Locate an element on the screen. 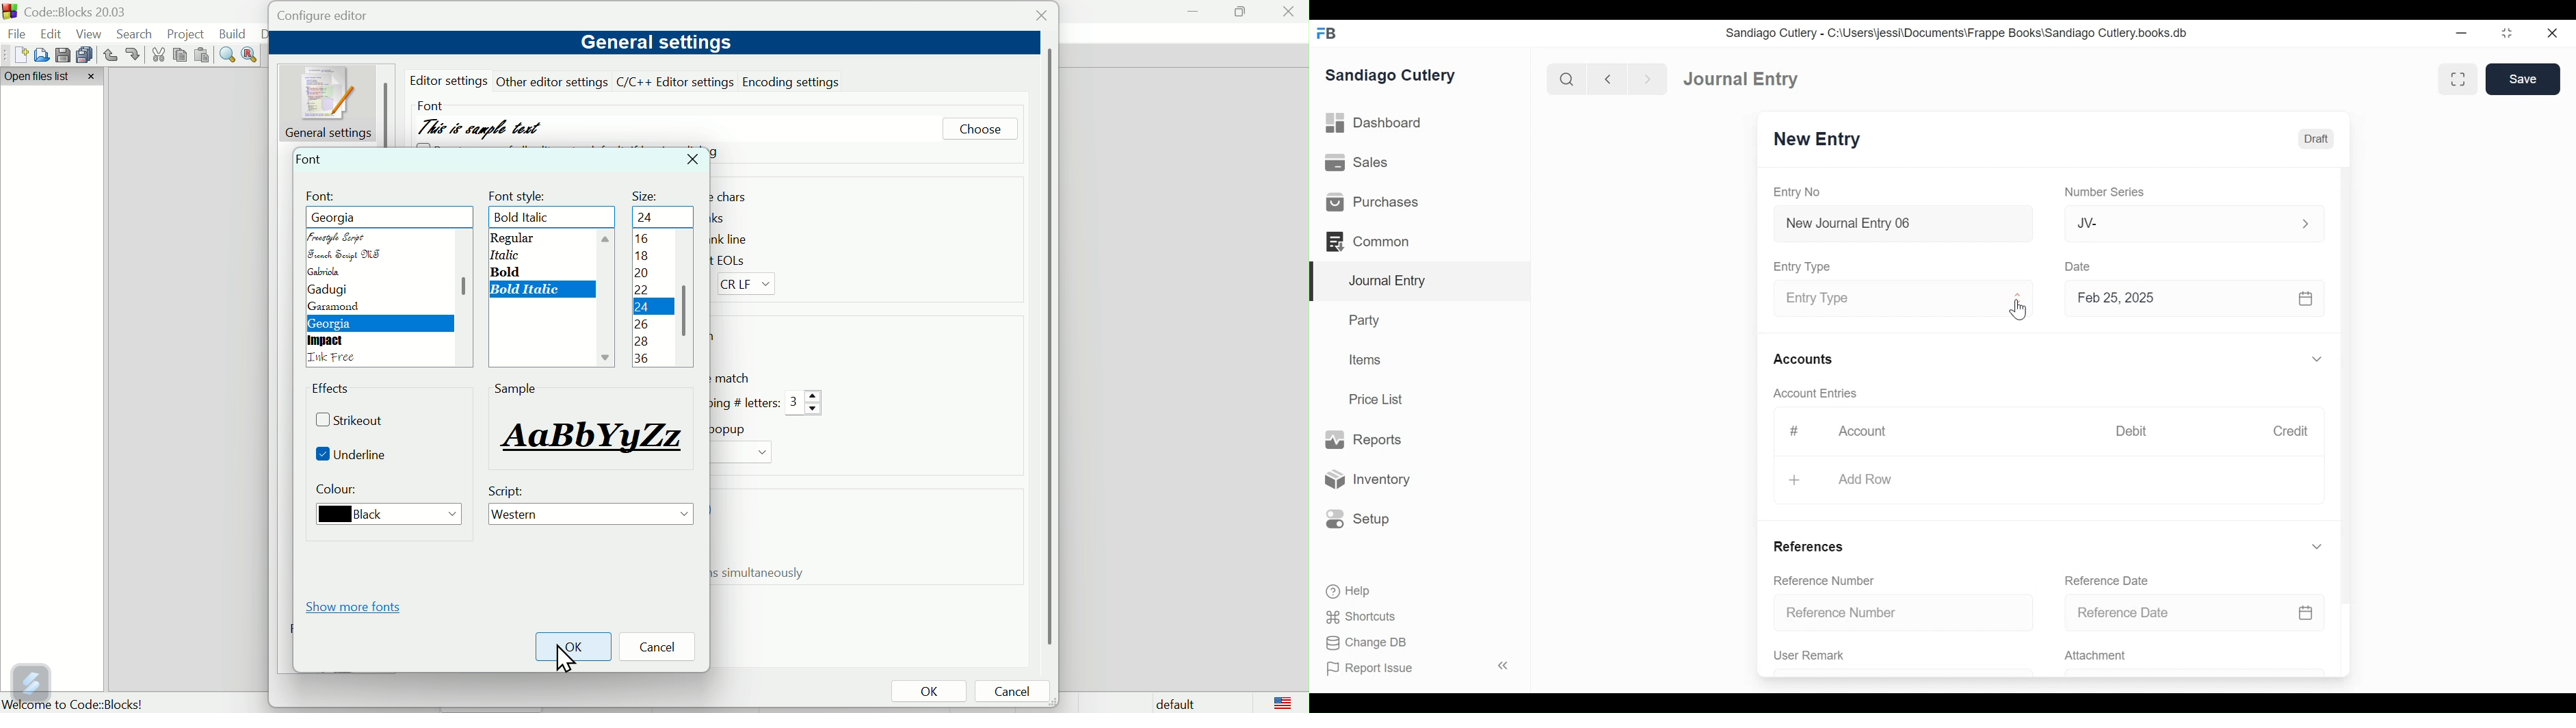  Close is located at coordinates (1289, 15).